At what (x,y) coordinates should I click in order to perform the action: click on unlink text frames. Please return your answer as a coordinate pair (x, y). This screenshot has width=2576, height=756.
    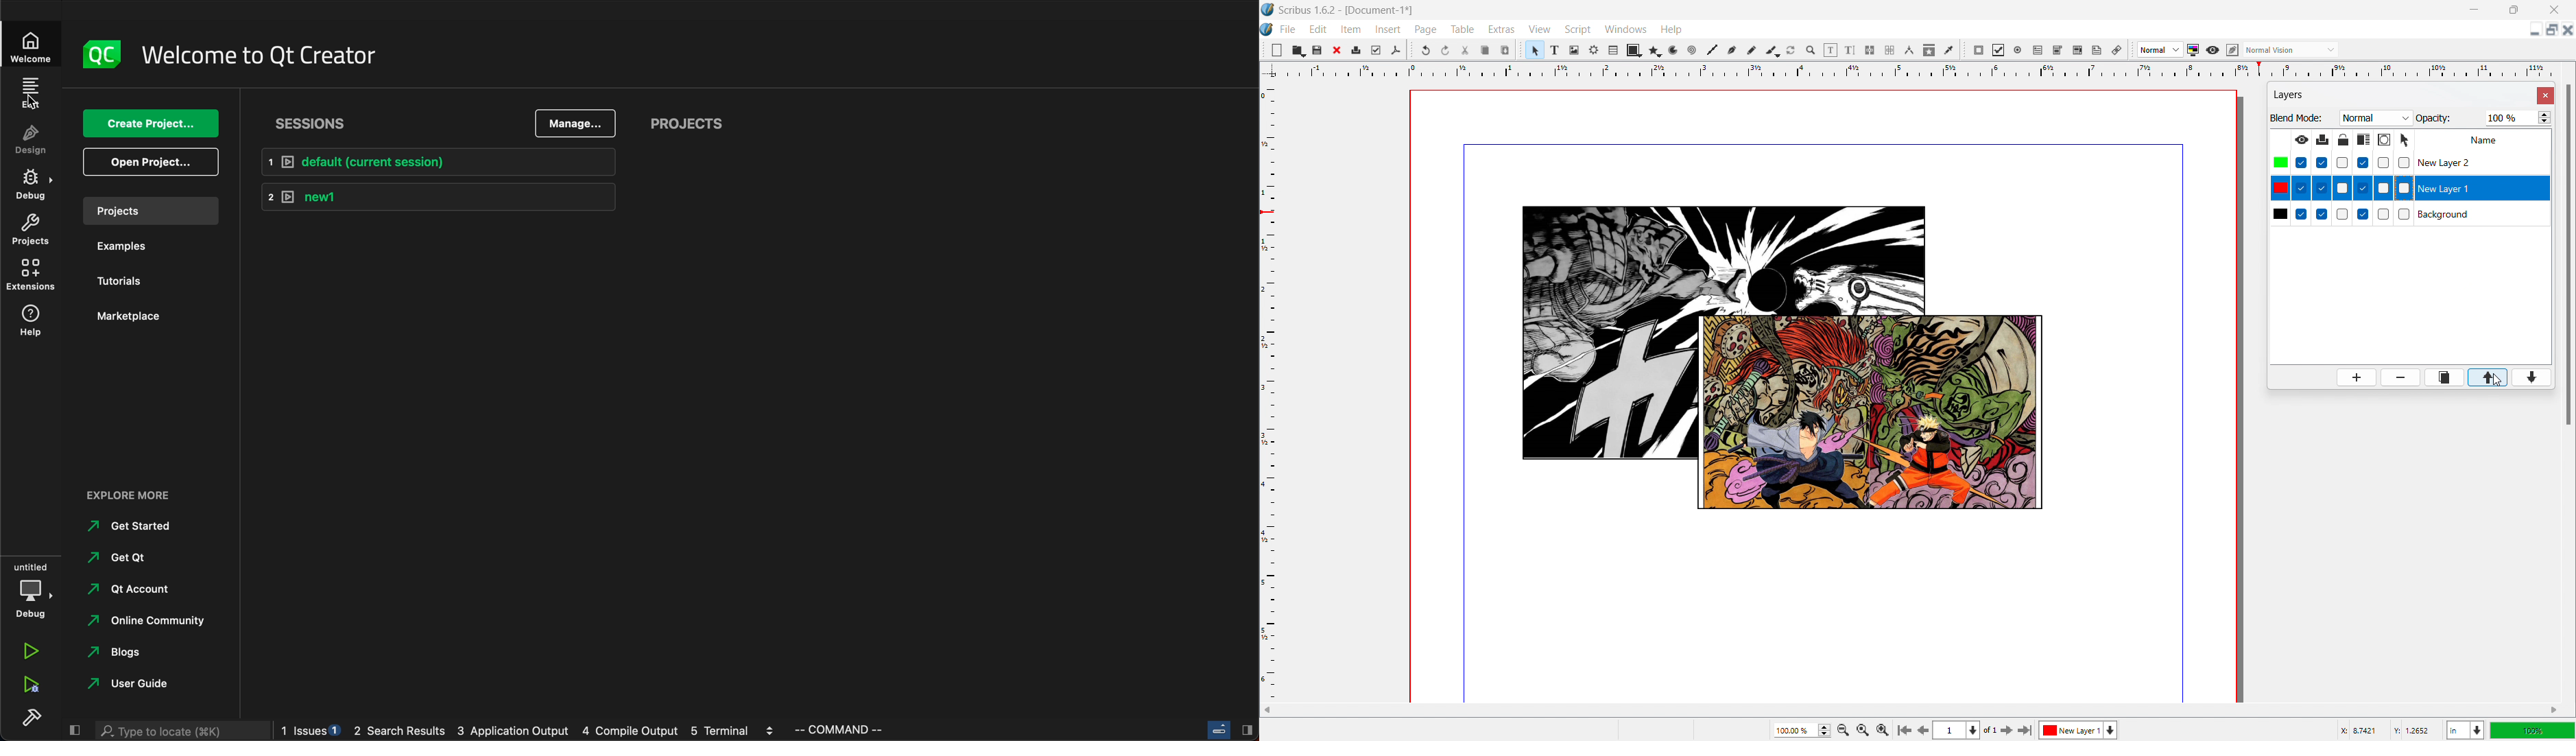
    Looking at the image, I should click on (1889, 50).